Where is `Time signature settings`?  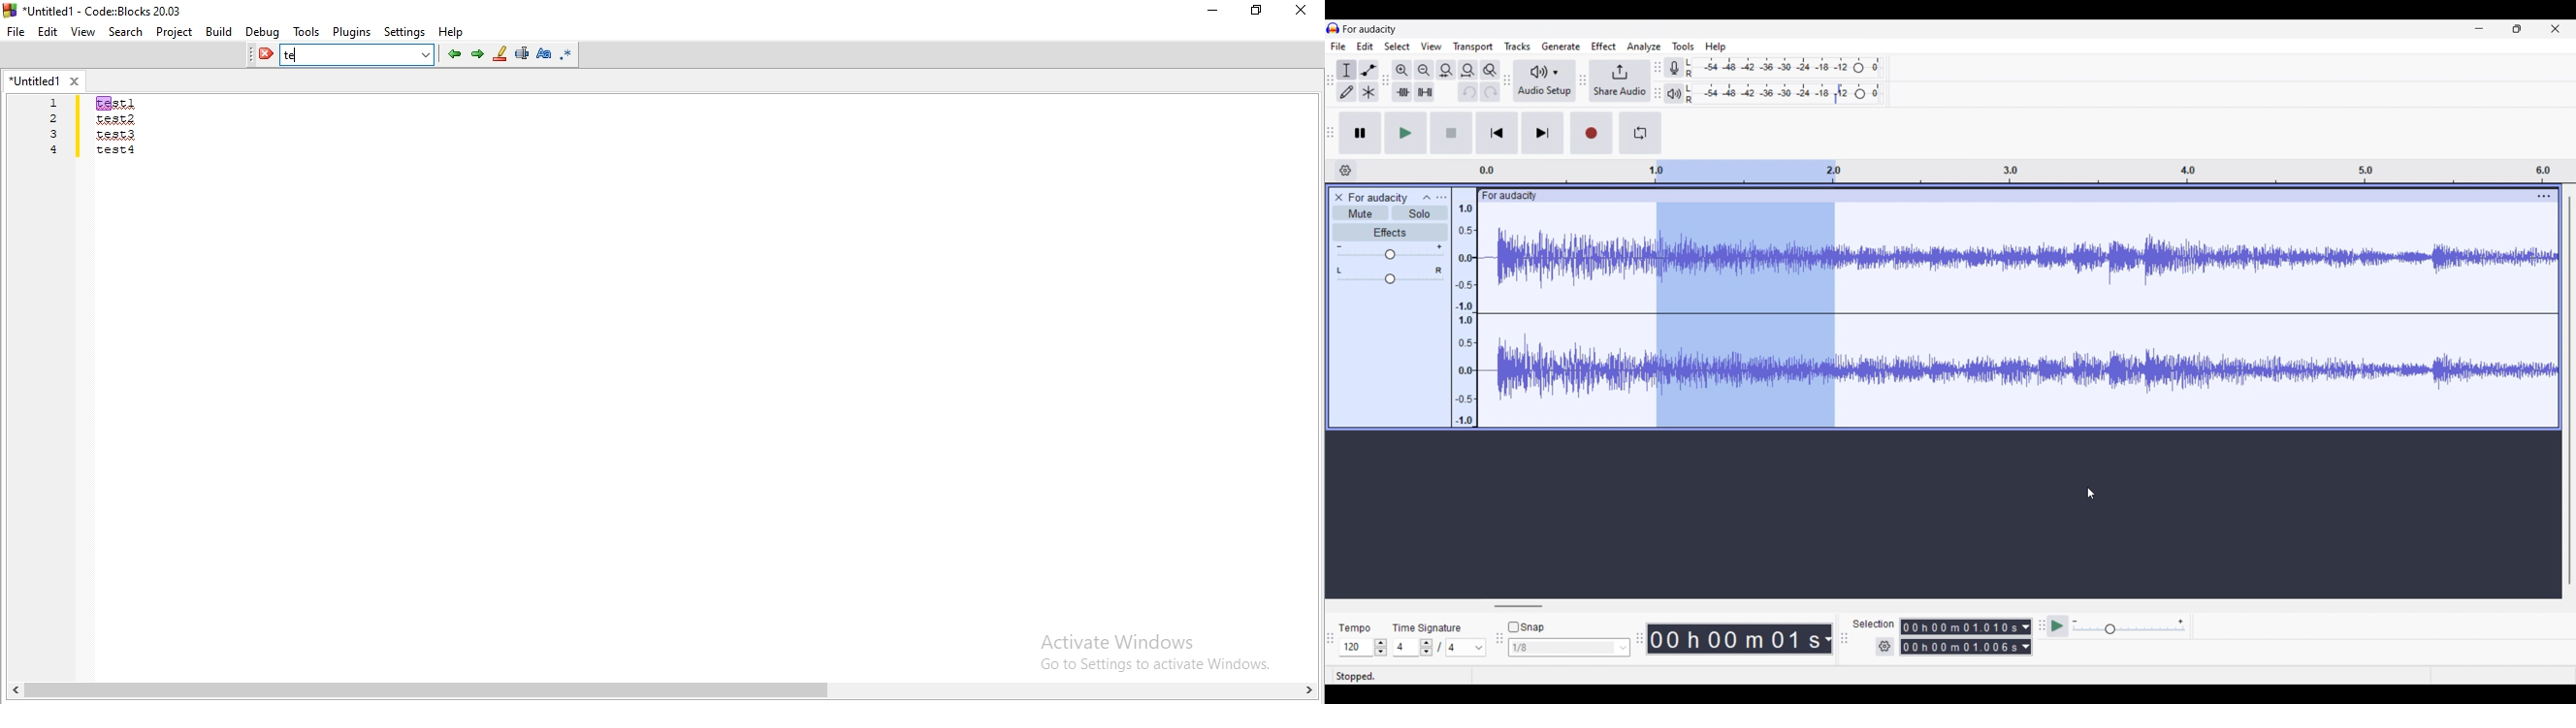 Time signature settings is located at coordinates (1440, 647).